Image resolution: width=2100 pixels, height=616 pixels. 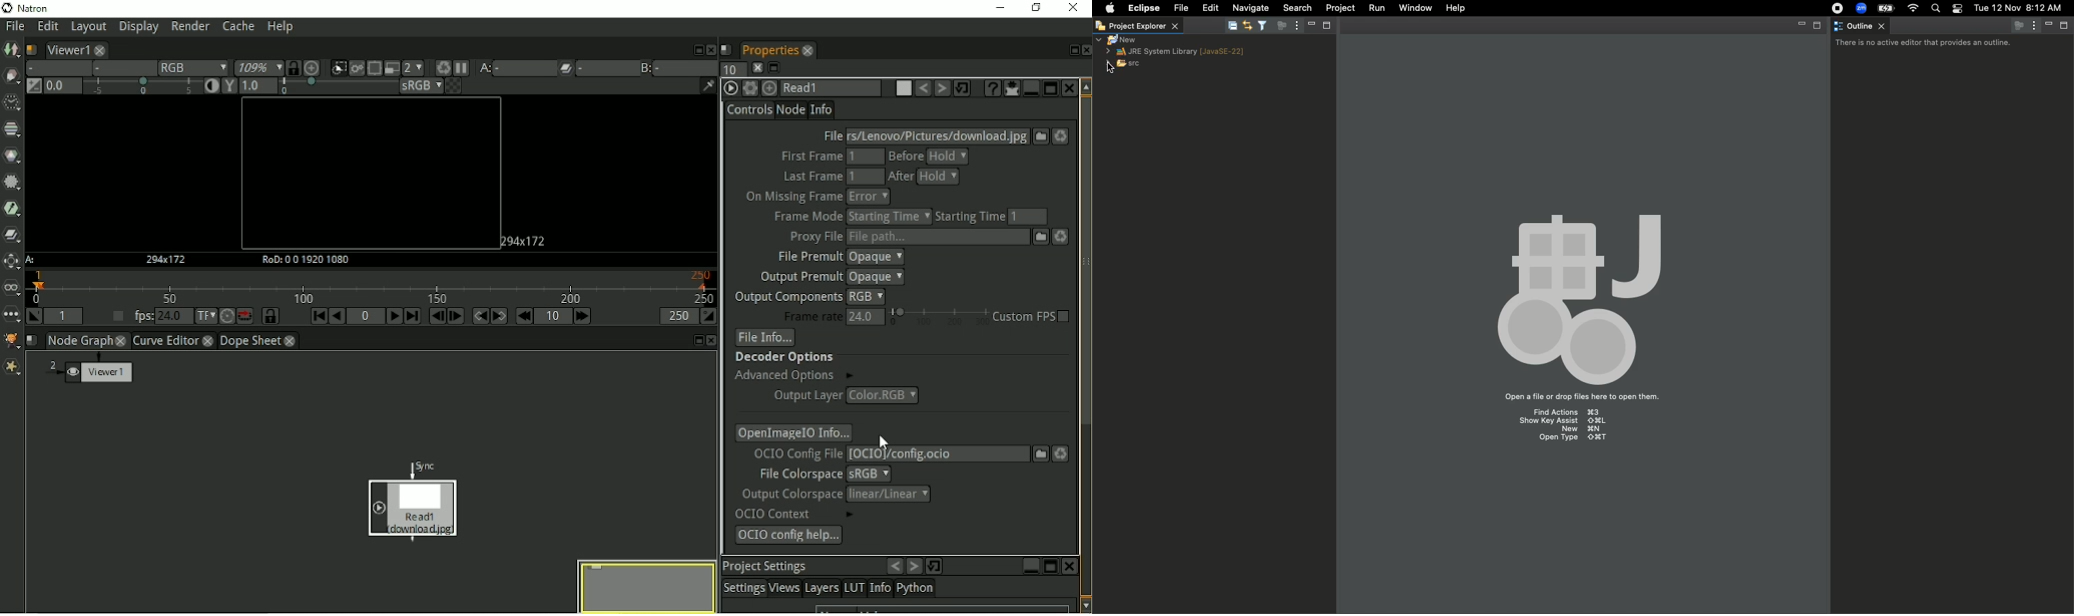 I want to click on Maximize, so click(x=2067, y=27).